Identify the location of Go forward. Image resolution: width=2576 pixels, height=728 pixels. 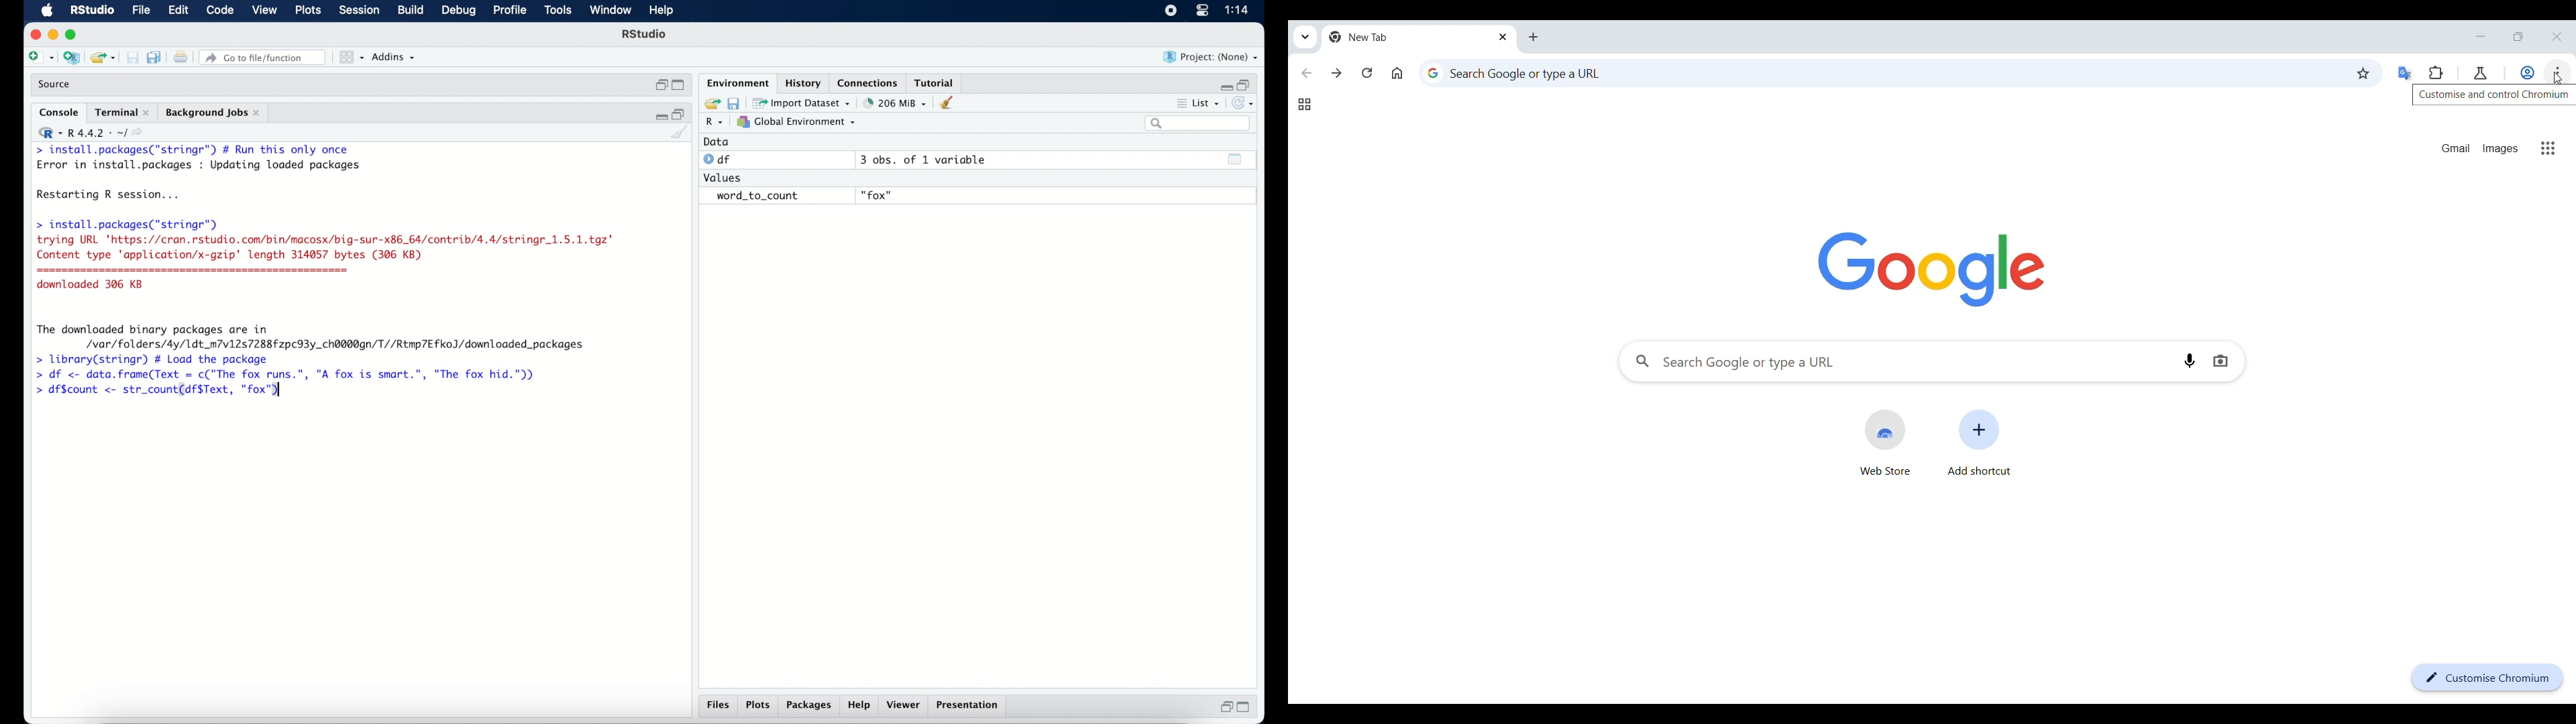
(1337, 72).